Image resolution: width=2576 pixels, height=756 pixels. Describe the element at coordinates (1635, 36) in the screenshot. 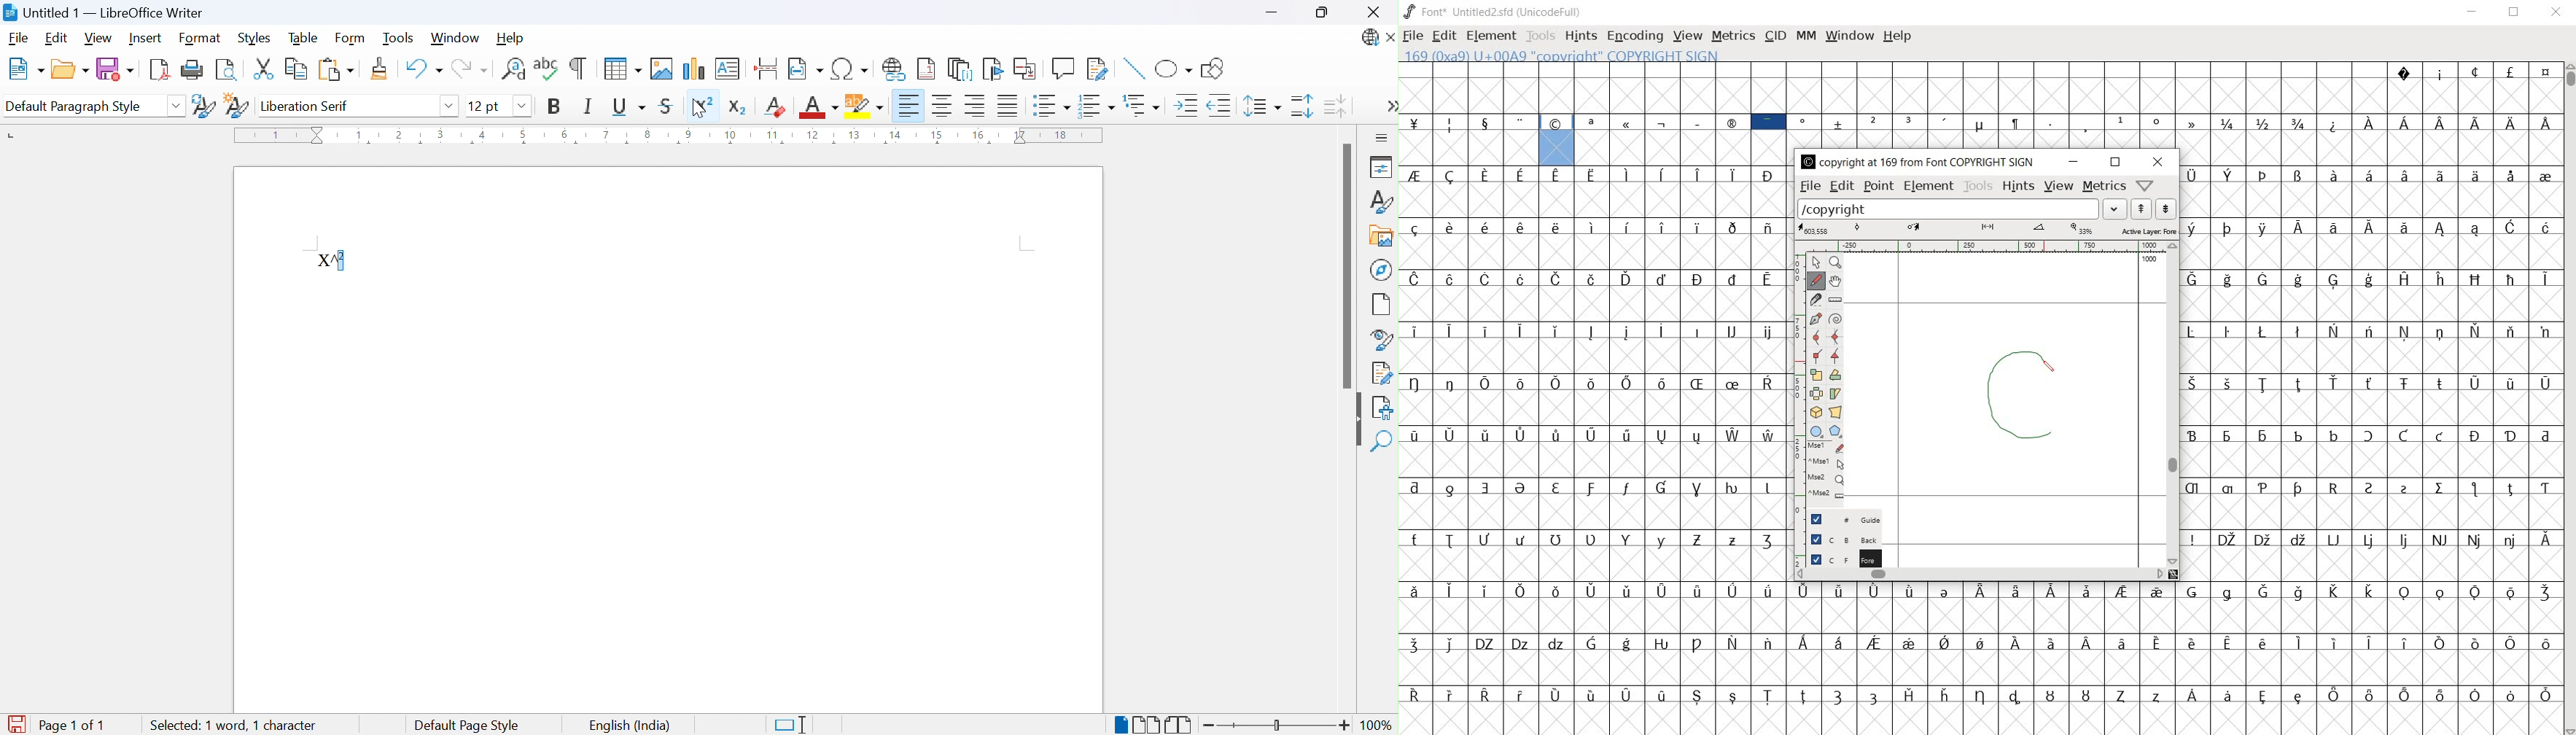

I see `Encoding` at that location.